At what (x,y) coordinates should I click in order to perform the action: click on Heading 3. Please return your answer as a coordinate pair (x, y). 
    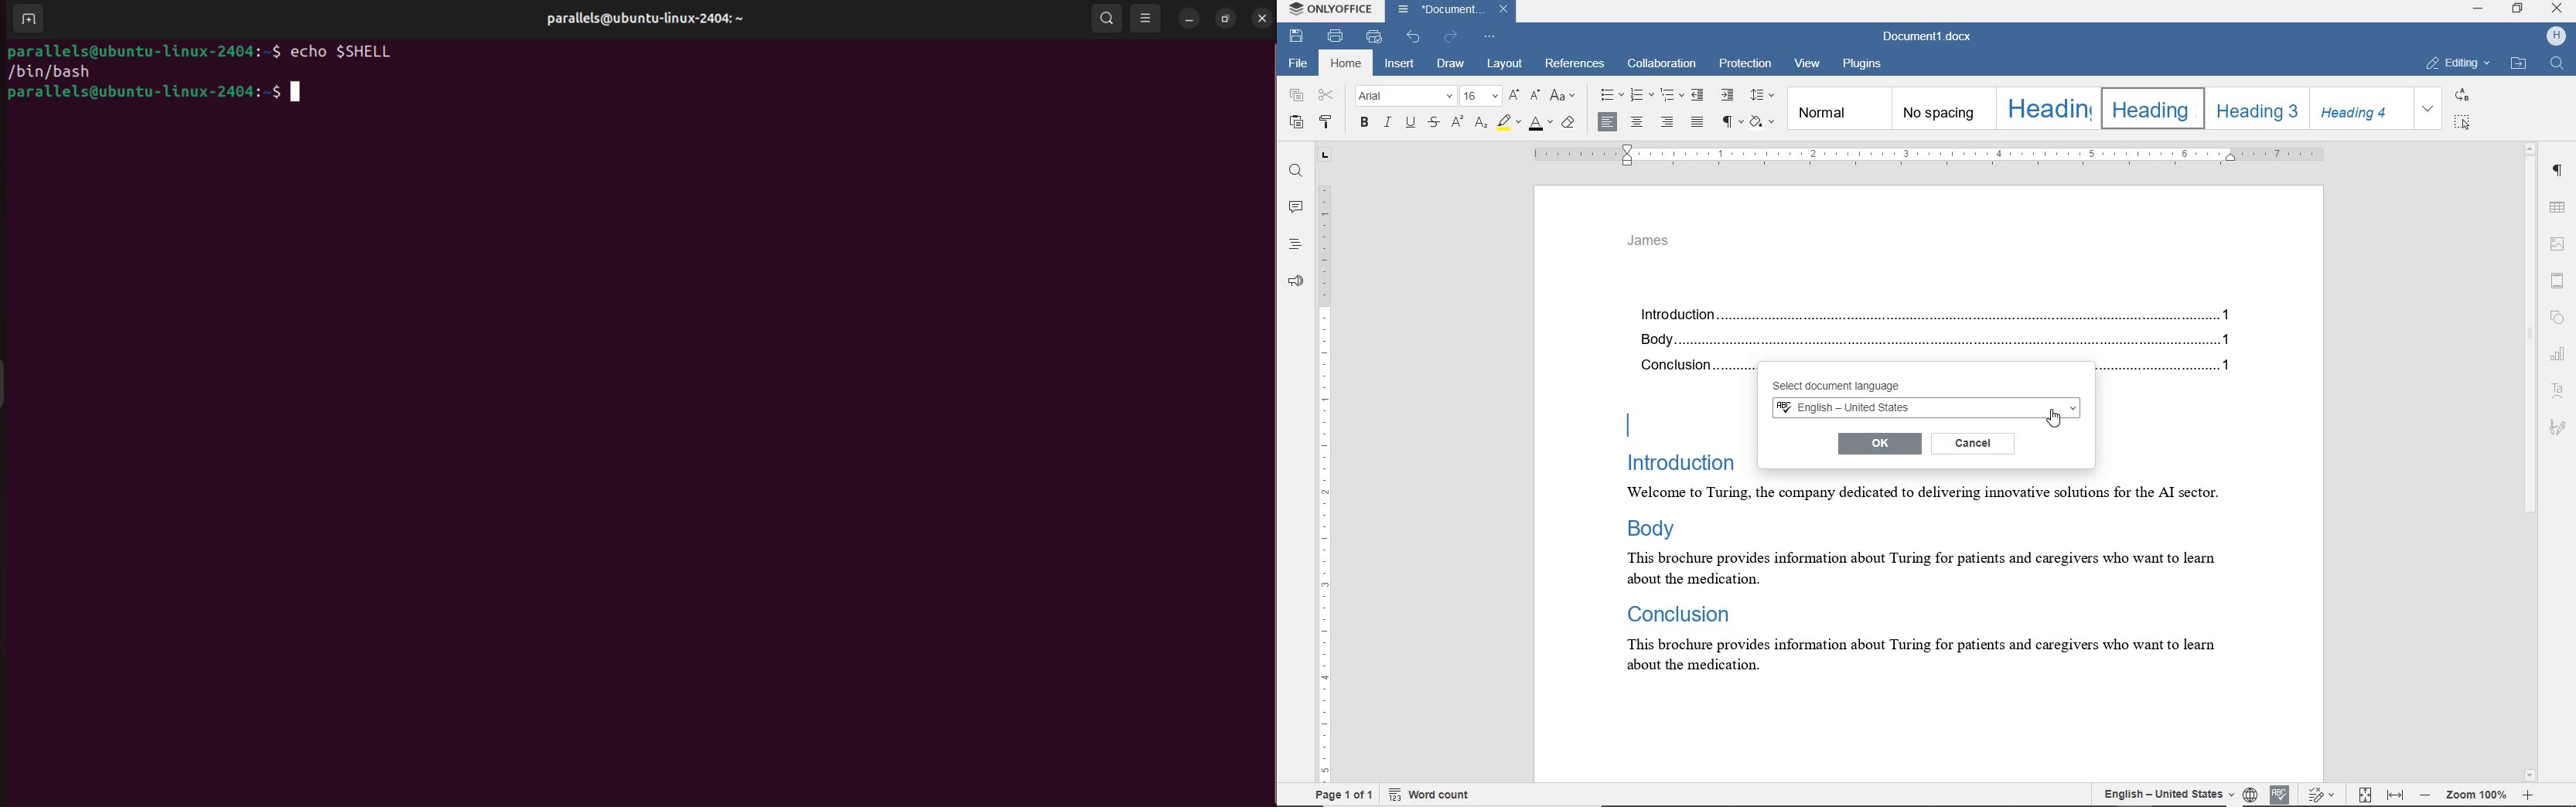
    Looking at the image, I should click on (2254, 108).